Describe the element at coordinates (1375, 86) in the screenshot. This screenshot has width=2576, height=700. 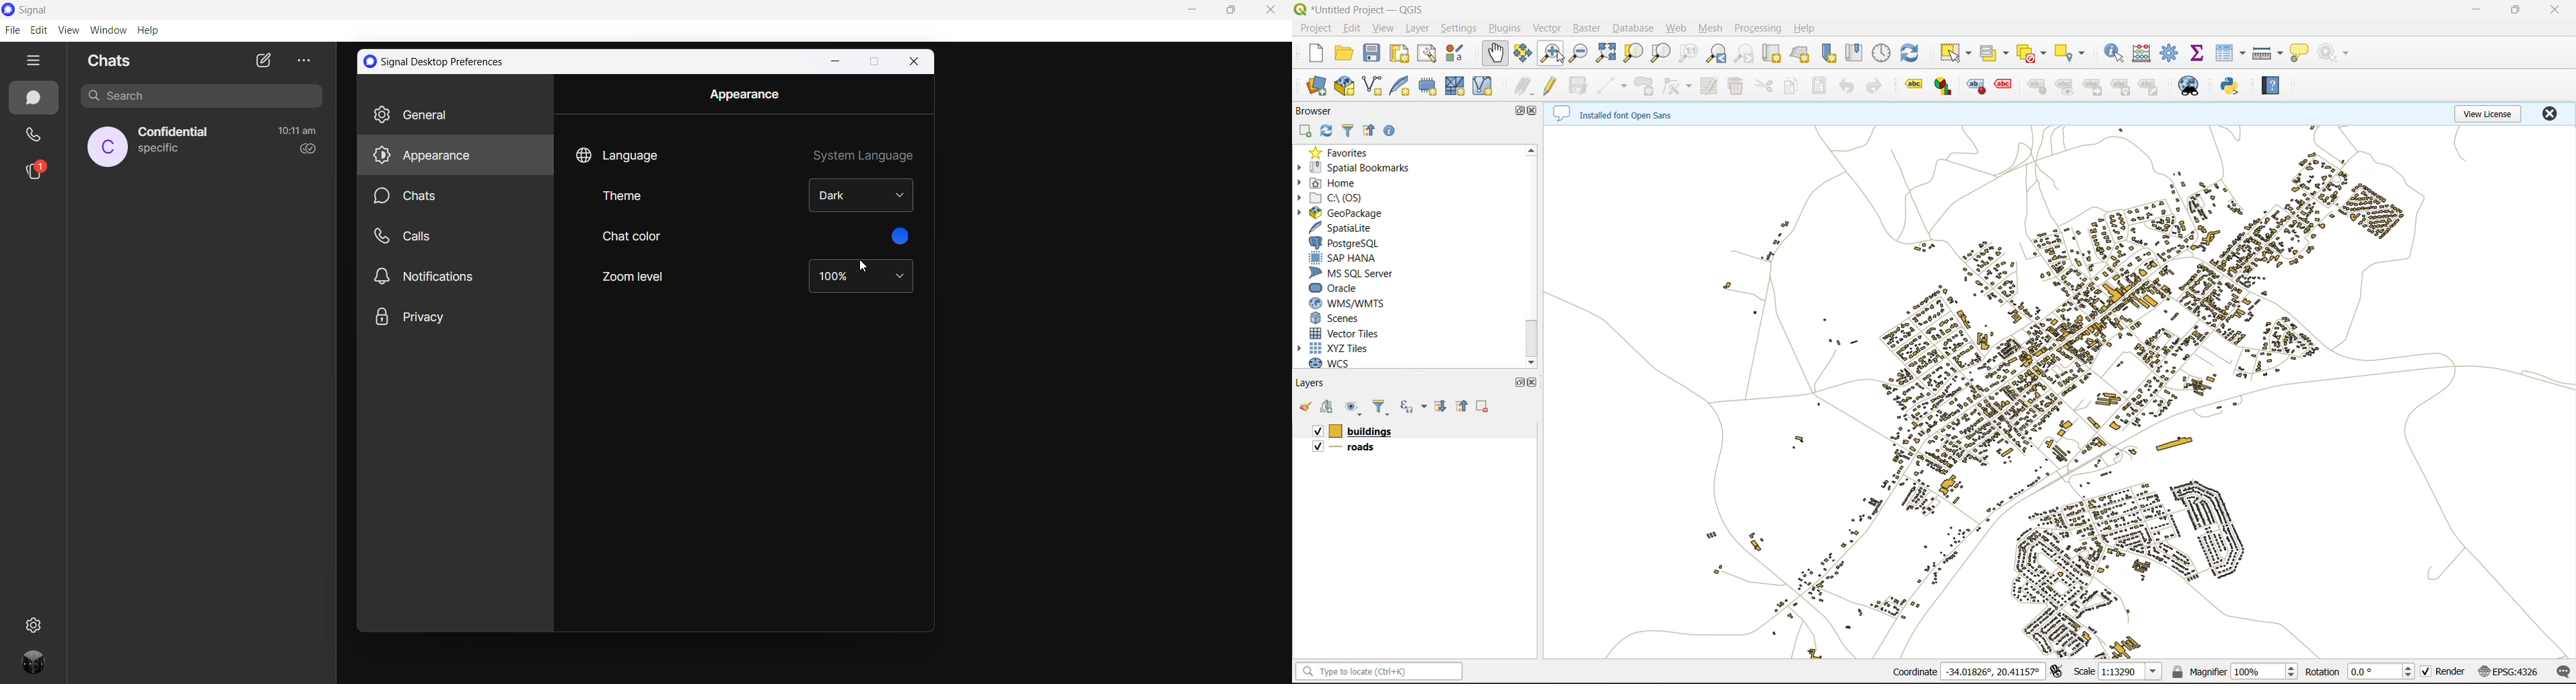
I see `new shapefile layer` at that location.